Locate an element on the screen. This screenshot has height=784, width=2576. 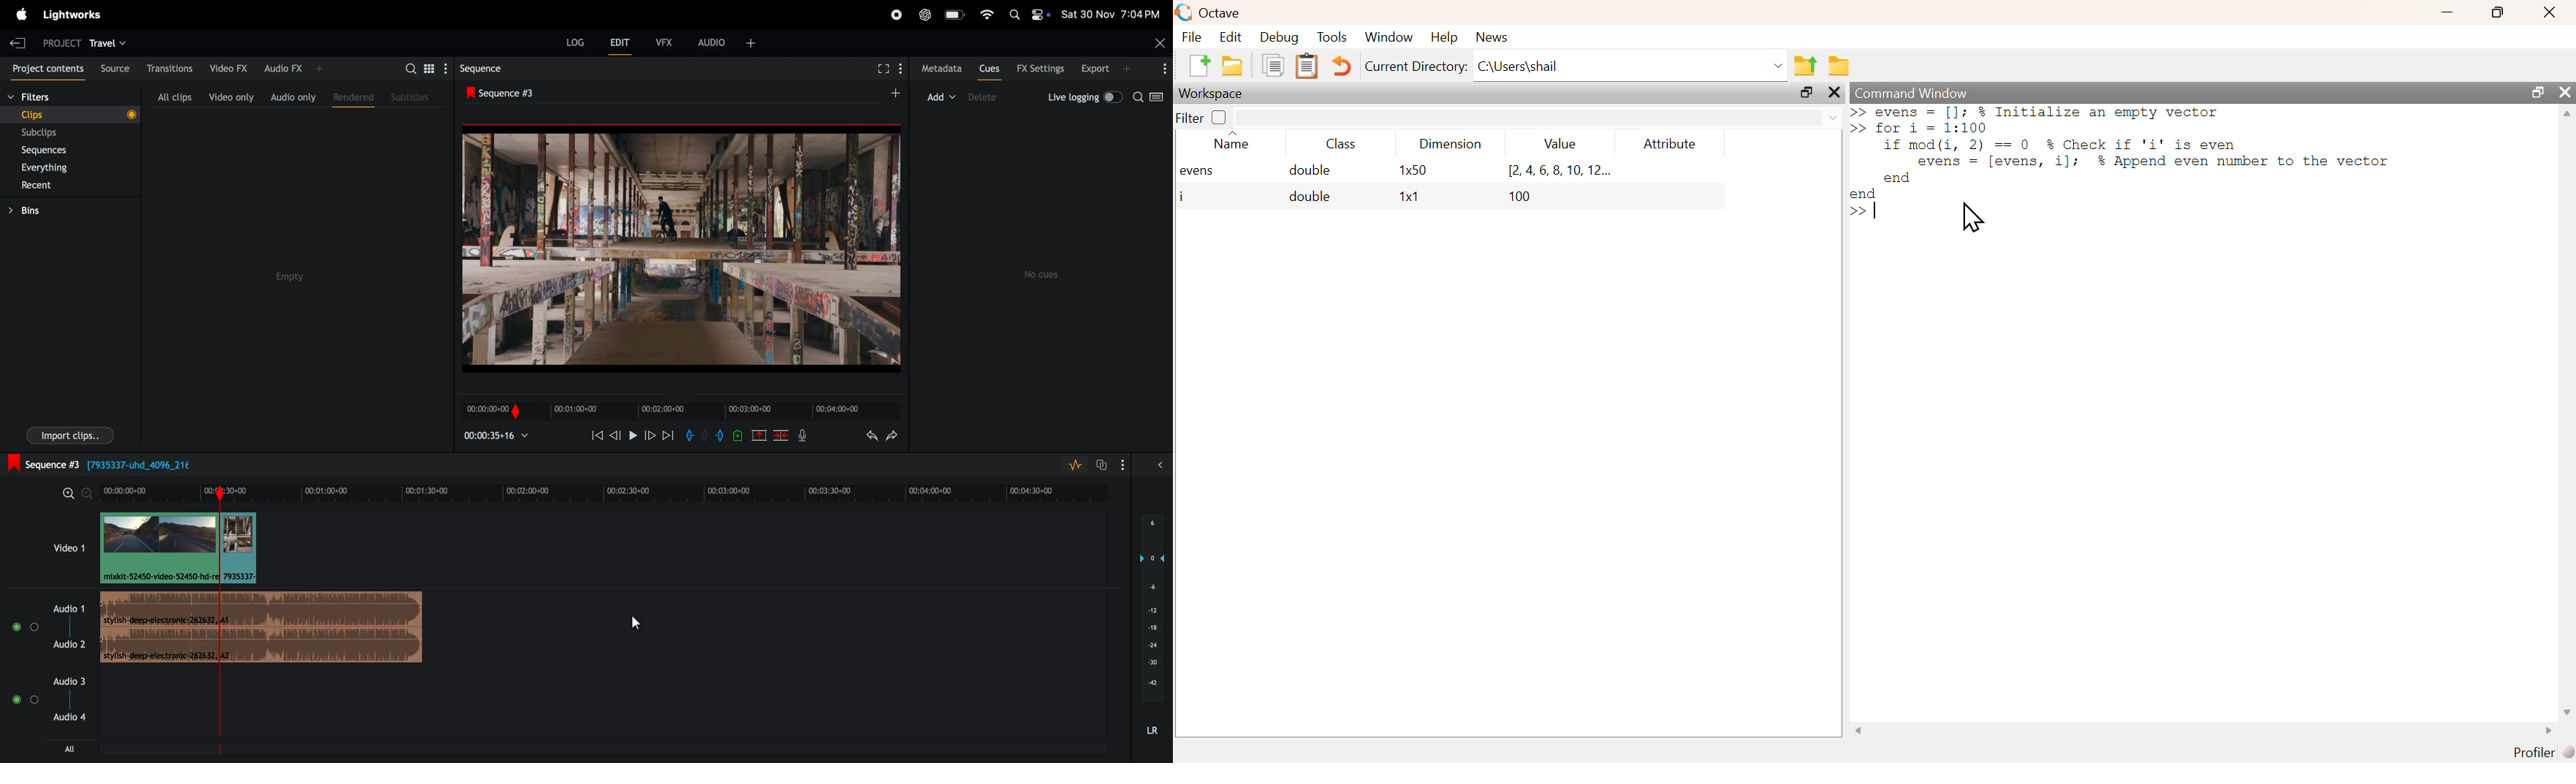
next frame is located at coordinates (668, 435).